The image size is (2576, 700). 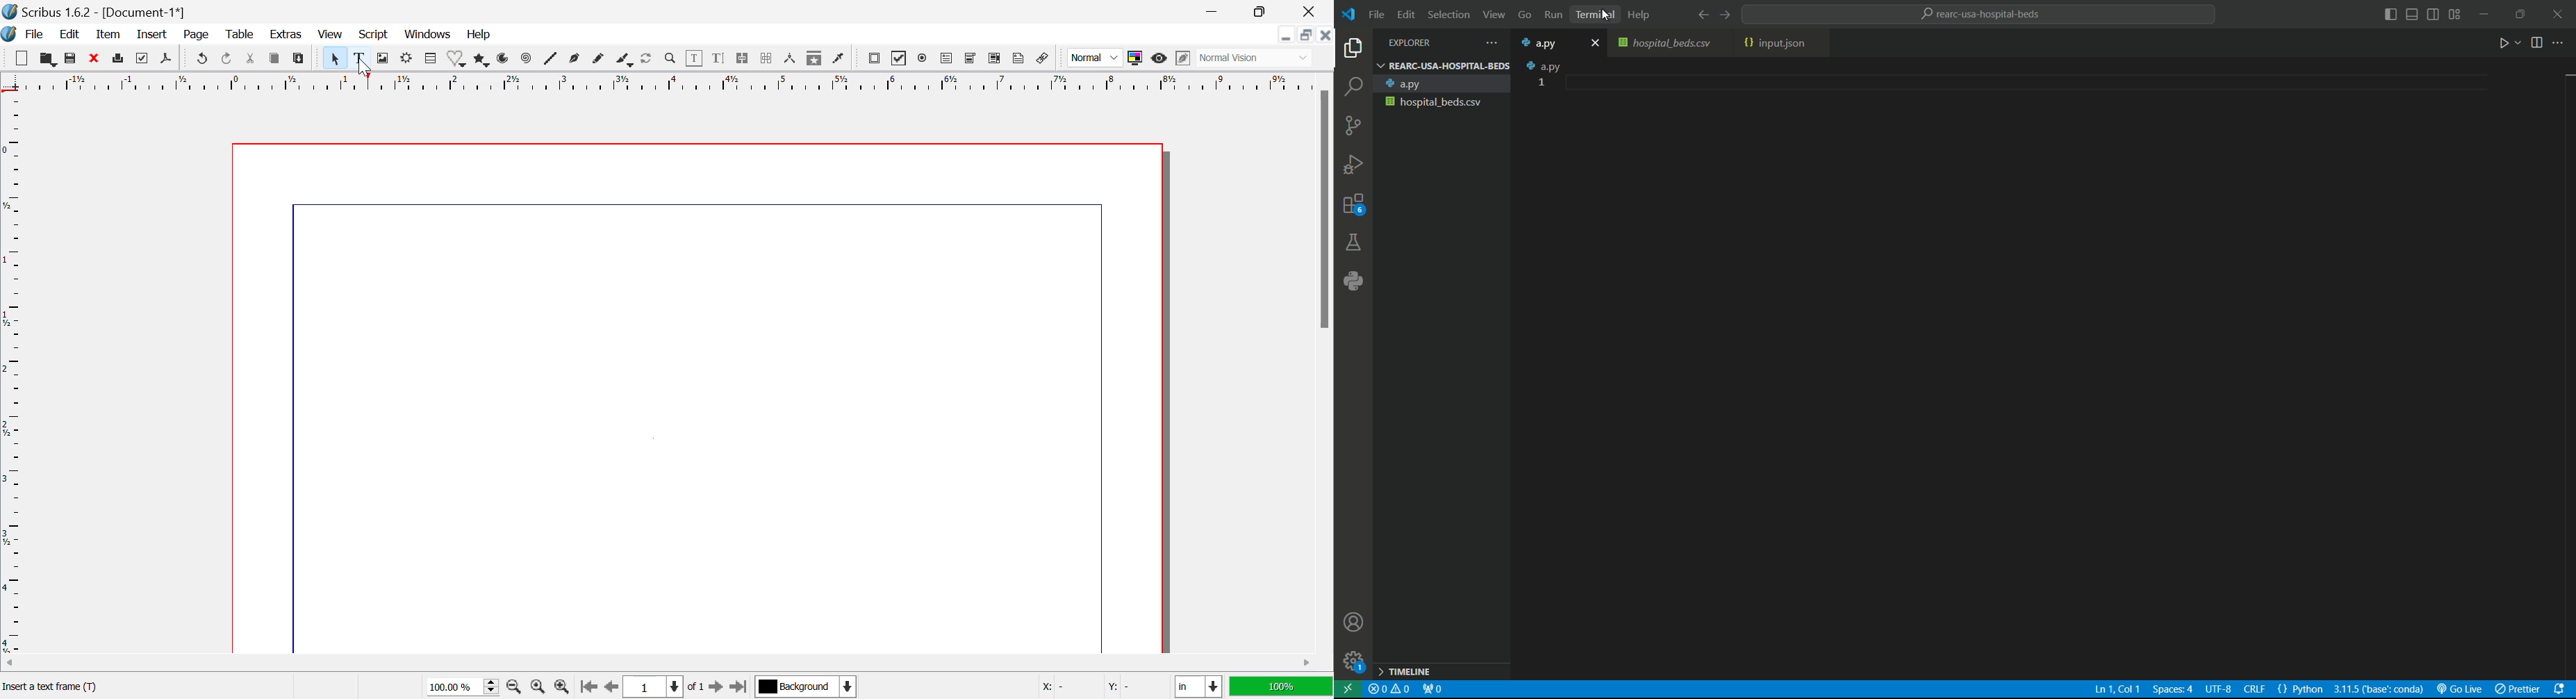 I want to click on more actions, so click(x=2562, y=44).